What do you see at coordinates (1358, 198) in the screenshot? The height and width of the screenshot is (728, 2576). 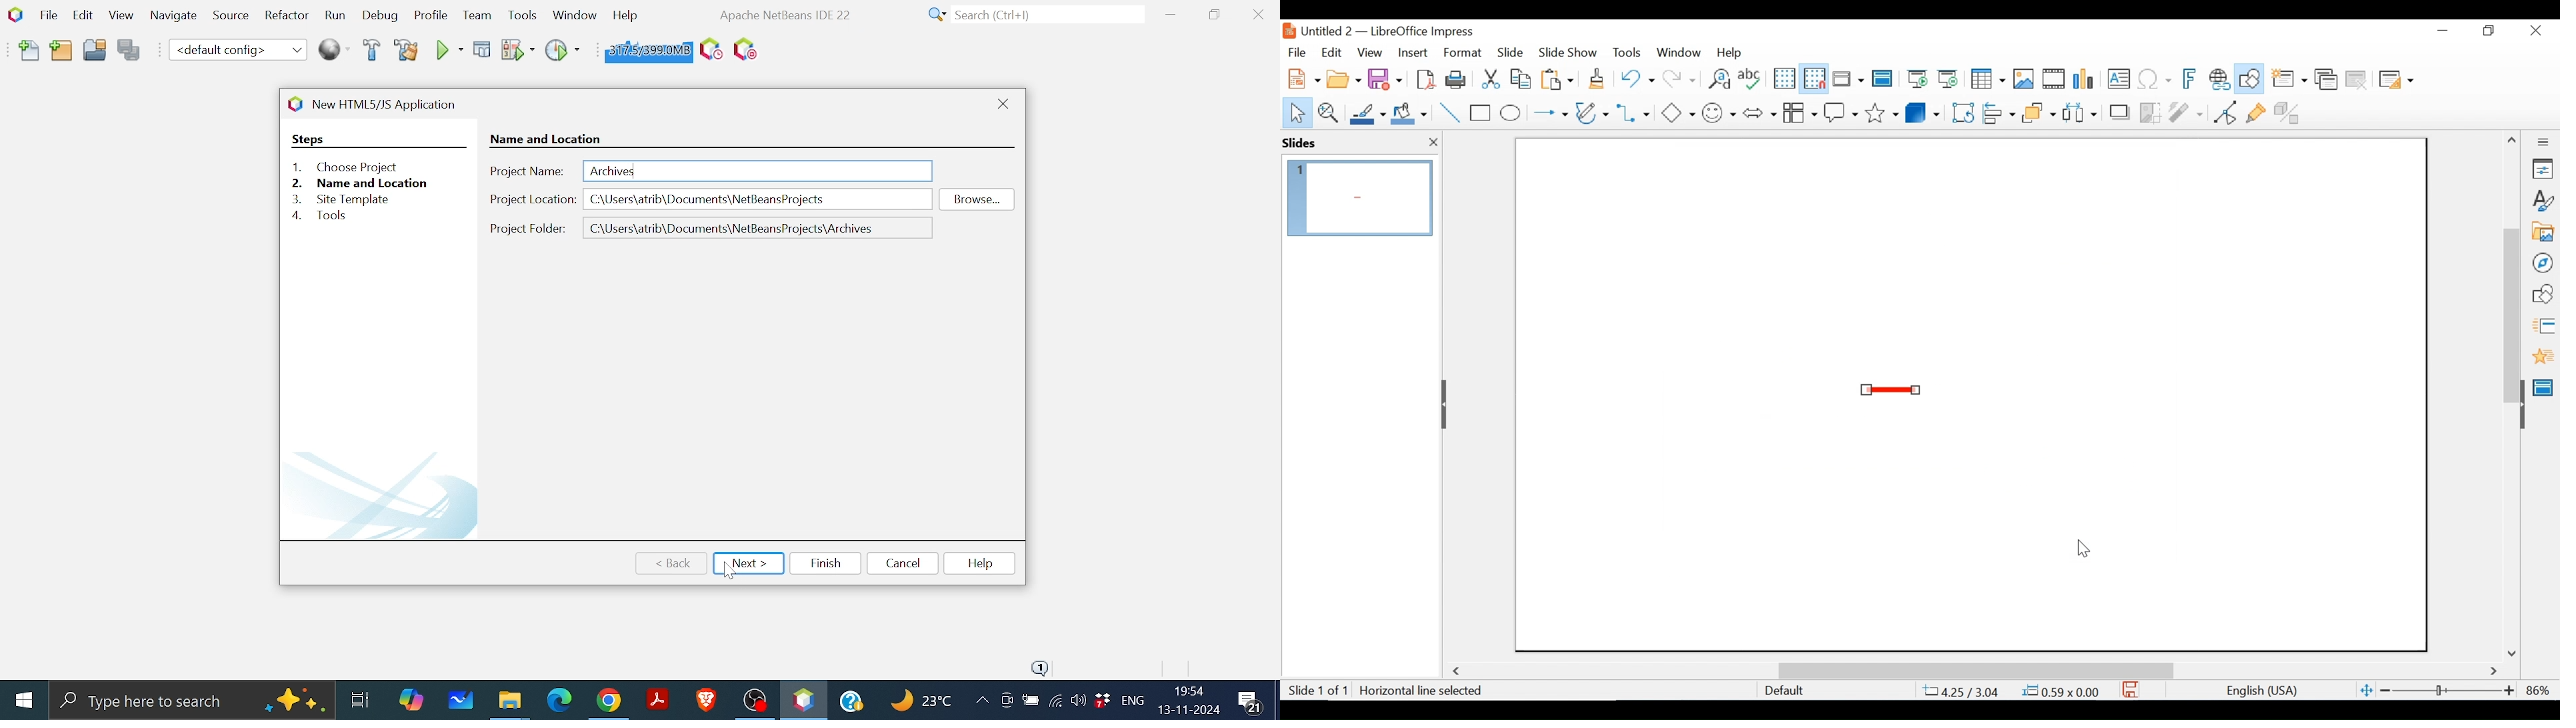 I see `Slide Preview` at bounding box center [1358, 198].